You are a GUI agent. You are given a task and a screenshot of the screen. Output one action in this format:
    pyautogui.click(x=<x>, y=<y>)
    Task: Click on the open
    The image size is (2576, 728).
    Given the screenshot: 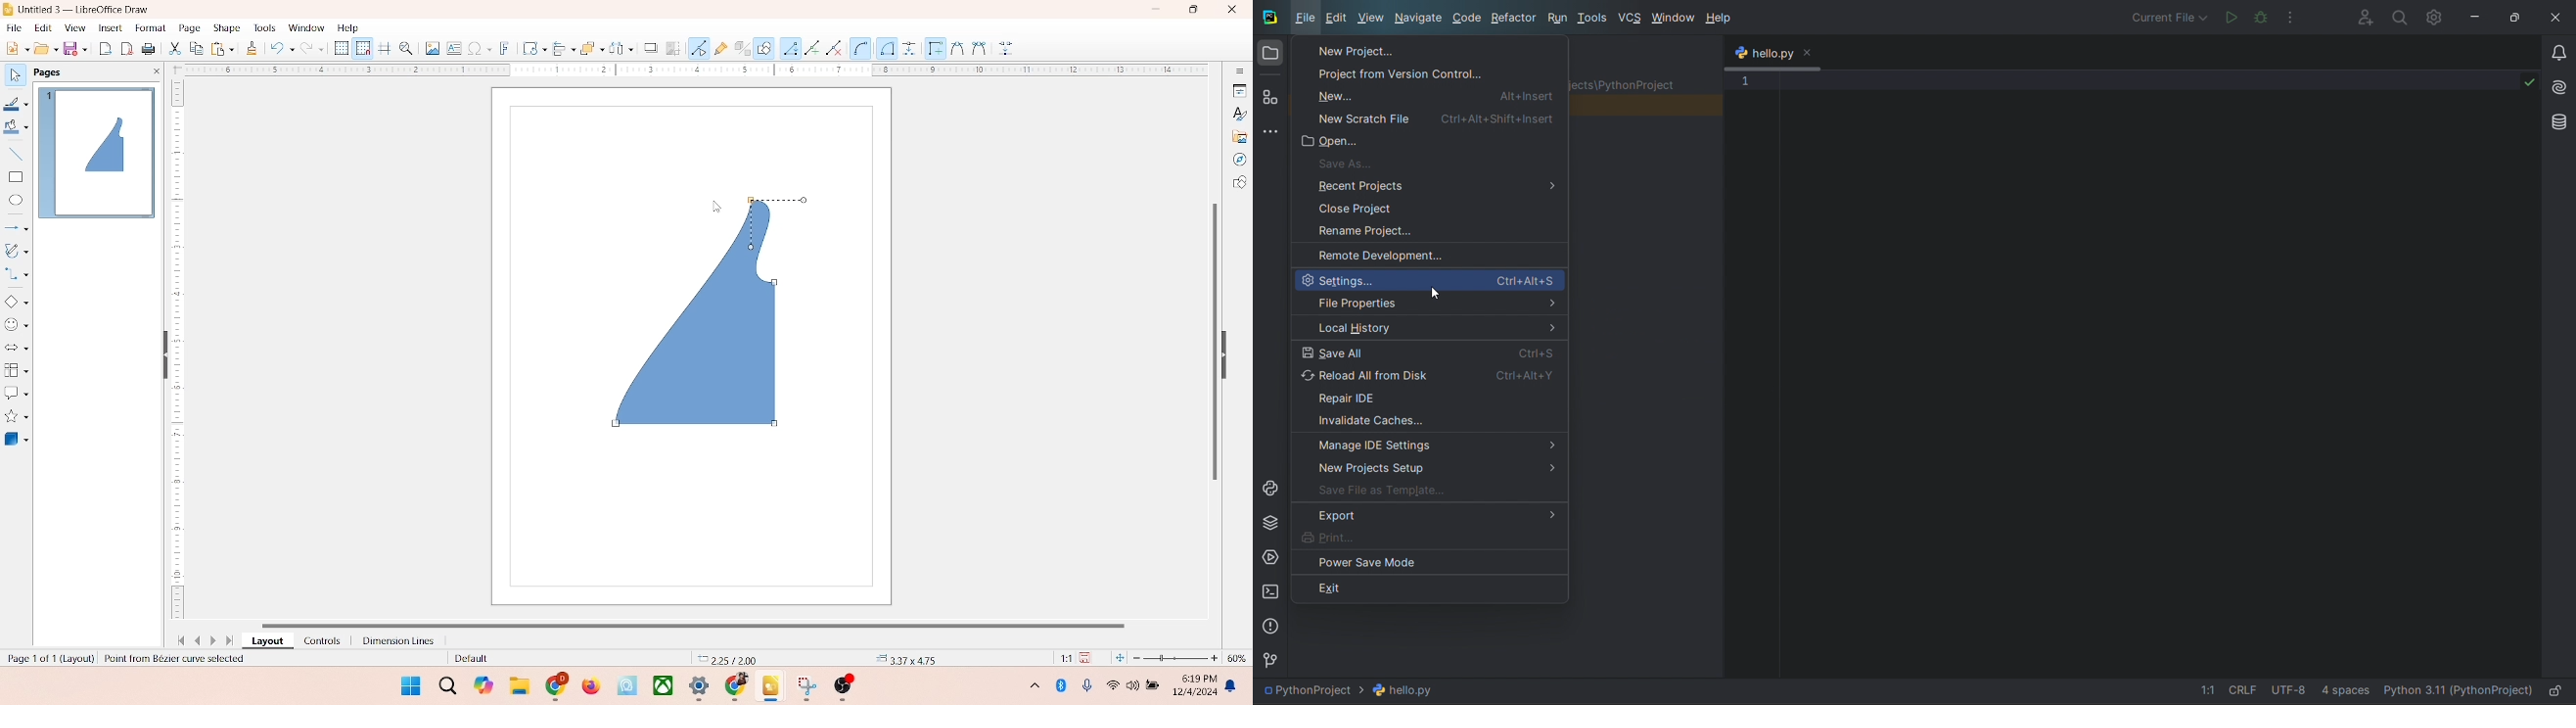 What is the action you would take?
    pyautogui.click(x=1427, y=139)
    